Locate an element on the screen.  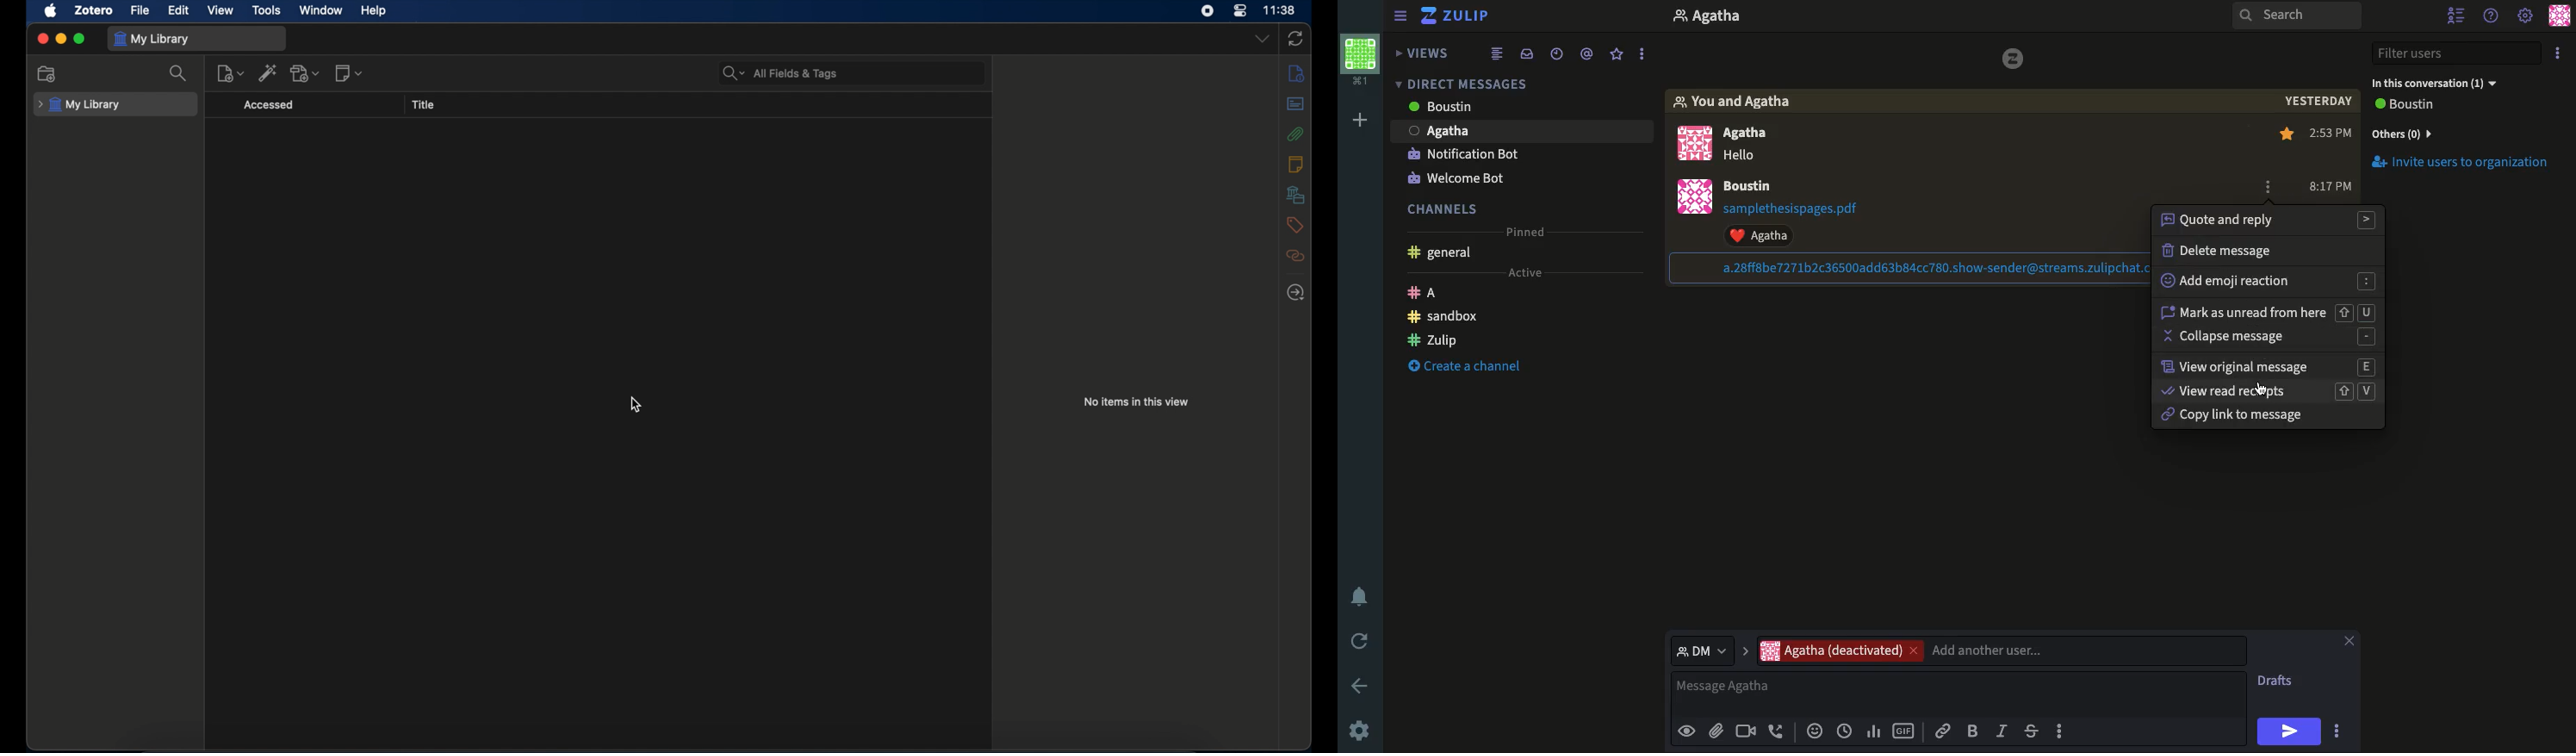
abstract is located at coordinates (1296, 104).